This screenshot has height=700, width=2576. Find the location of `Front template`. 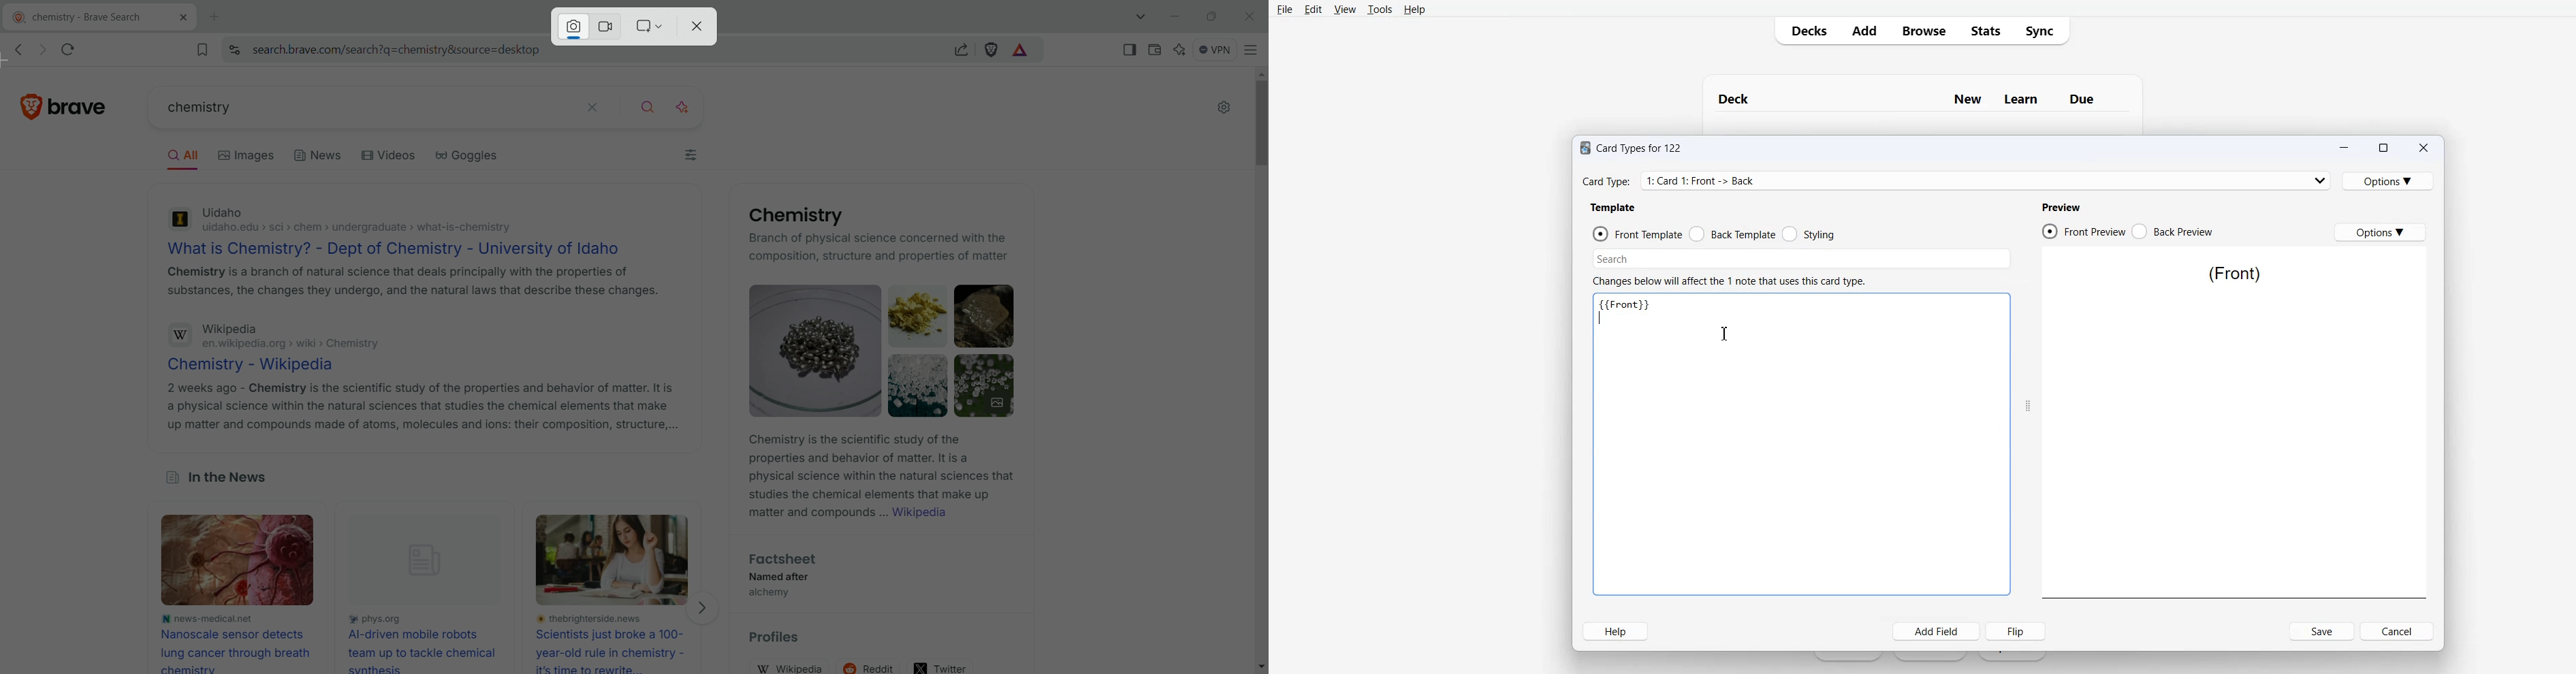

Front template is located at coordinates (1638, 234).